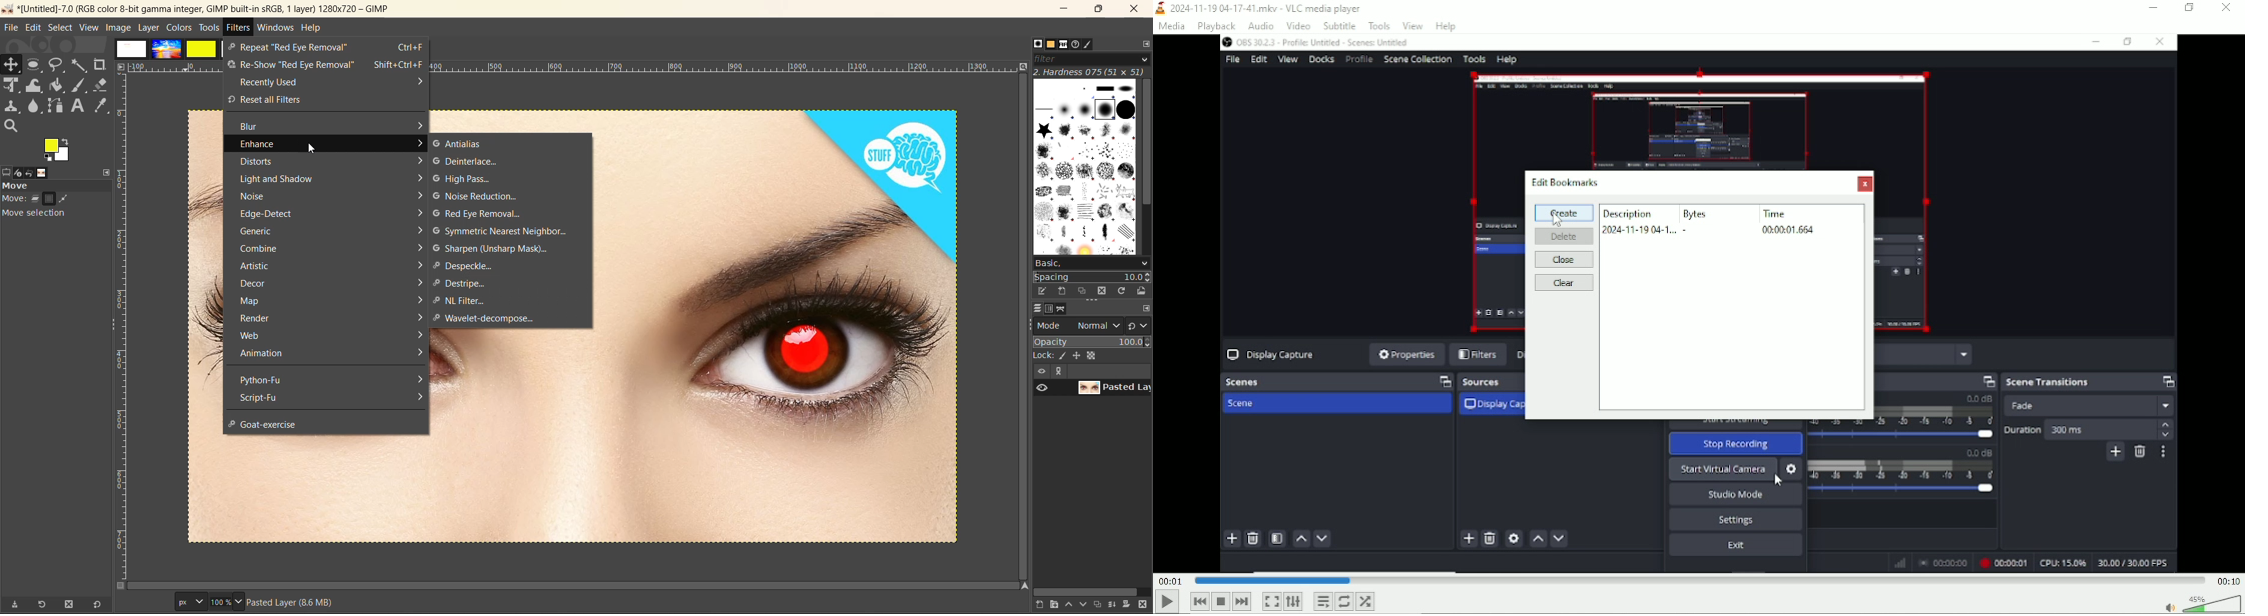 The image size is (2268, 616). What do you see at coordinates (1139, 325) in the screenshot?
I see `switch to another group` at bounding box center [1139, 325].